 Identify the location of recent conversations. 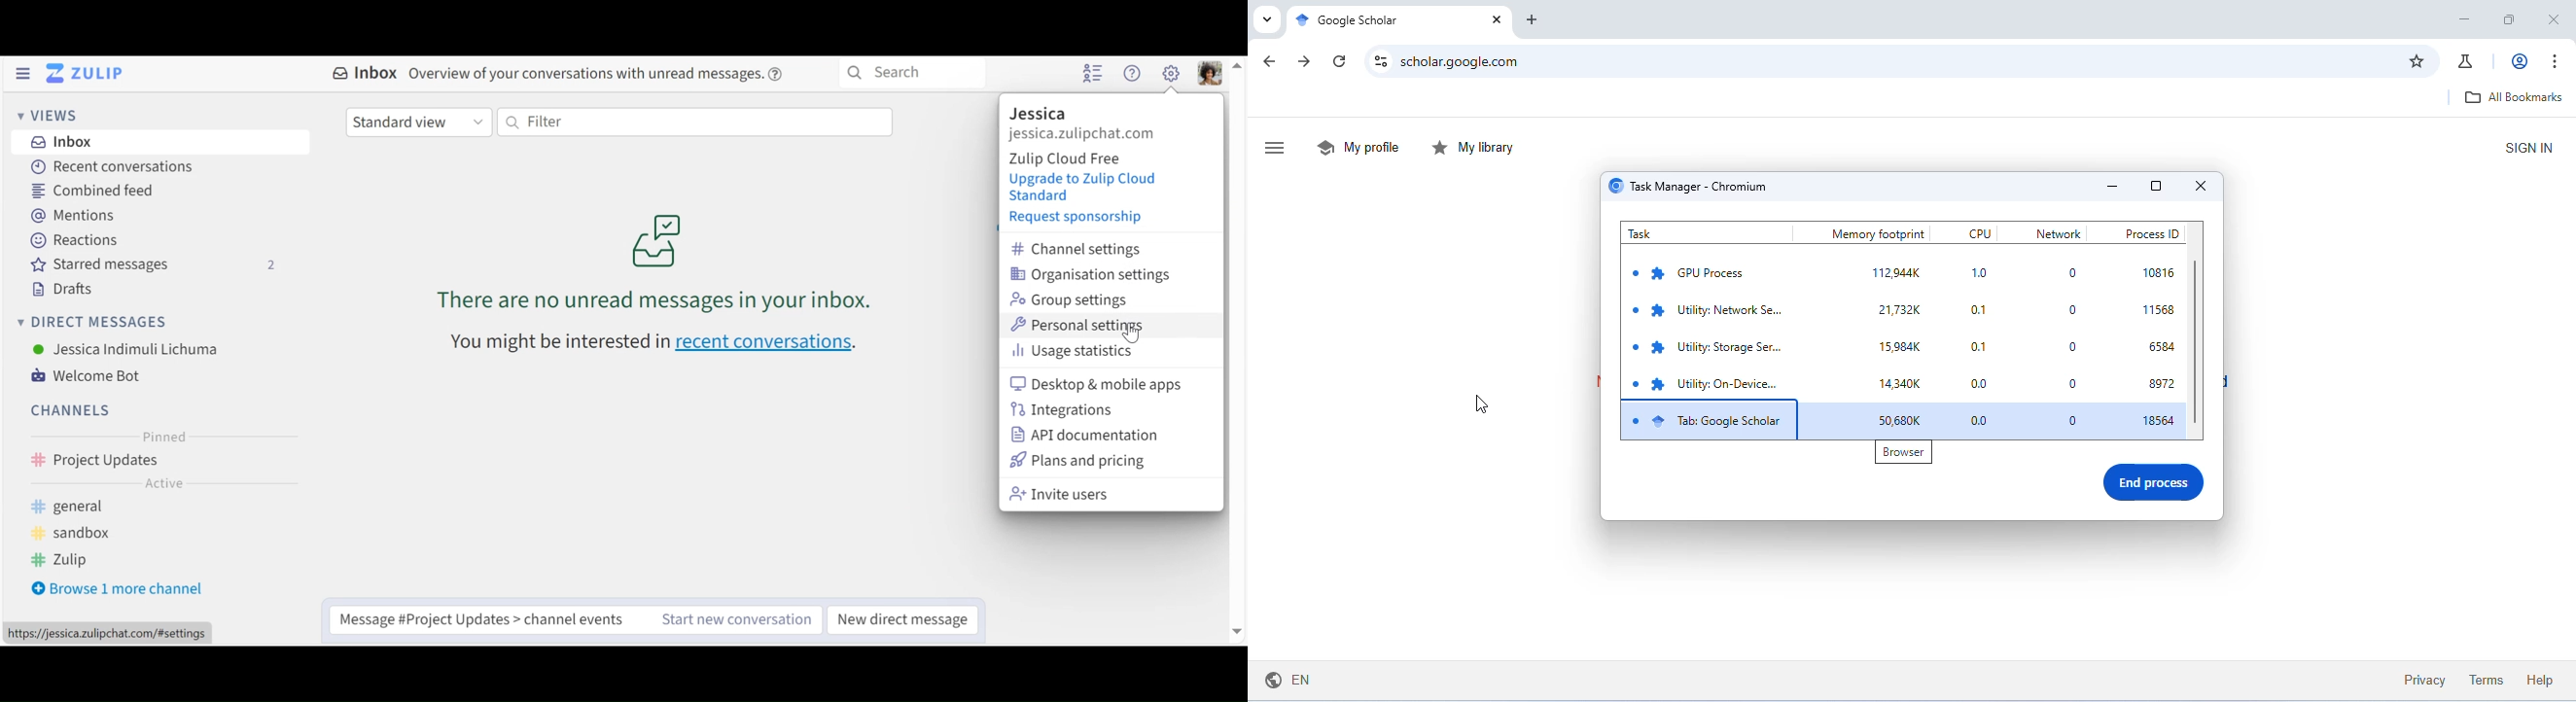
(657, 343).